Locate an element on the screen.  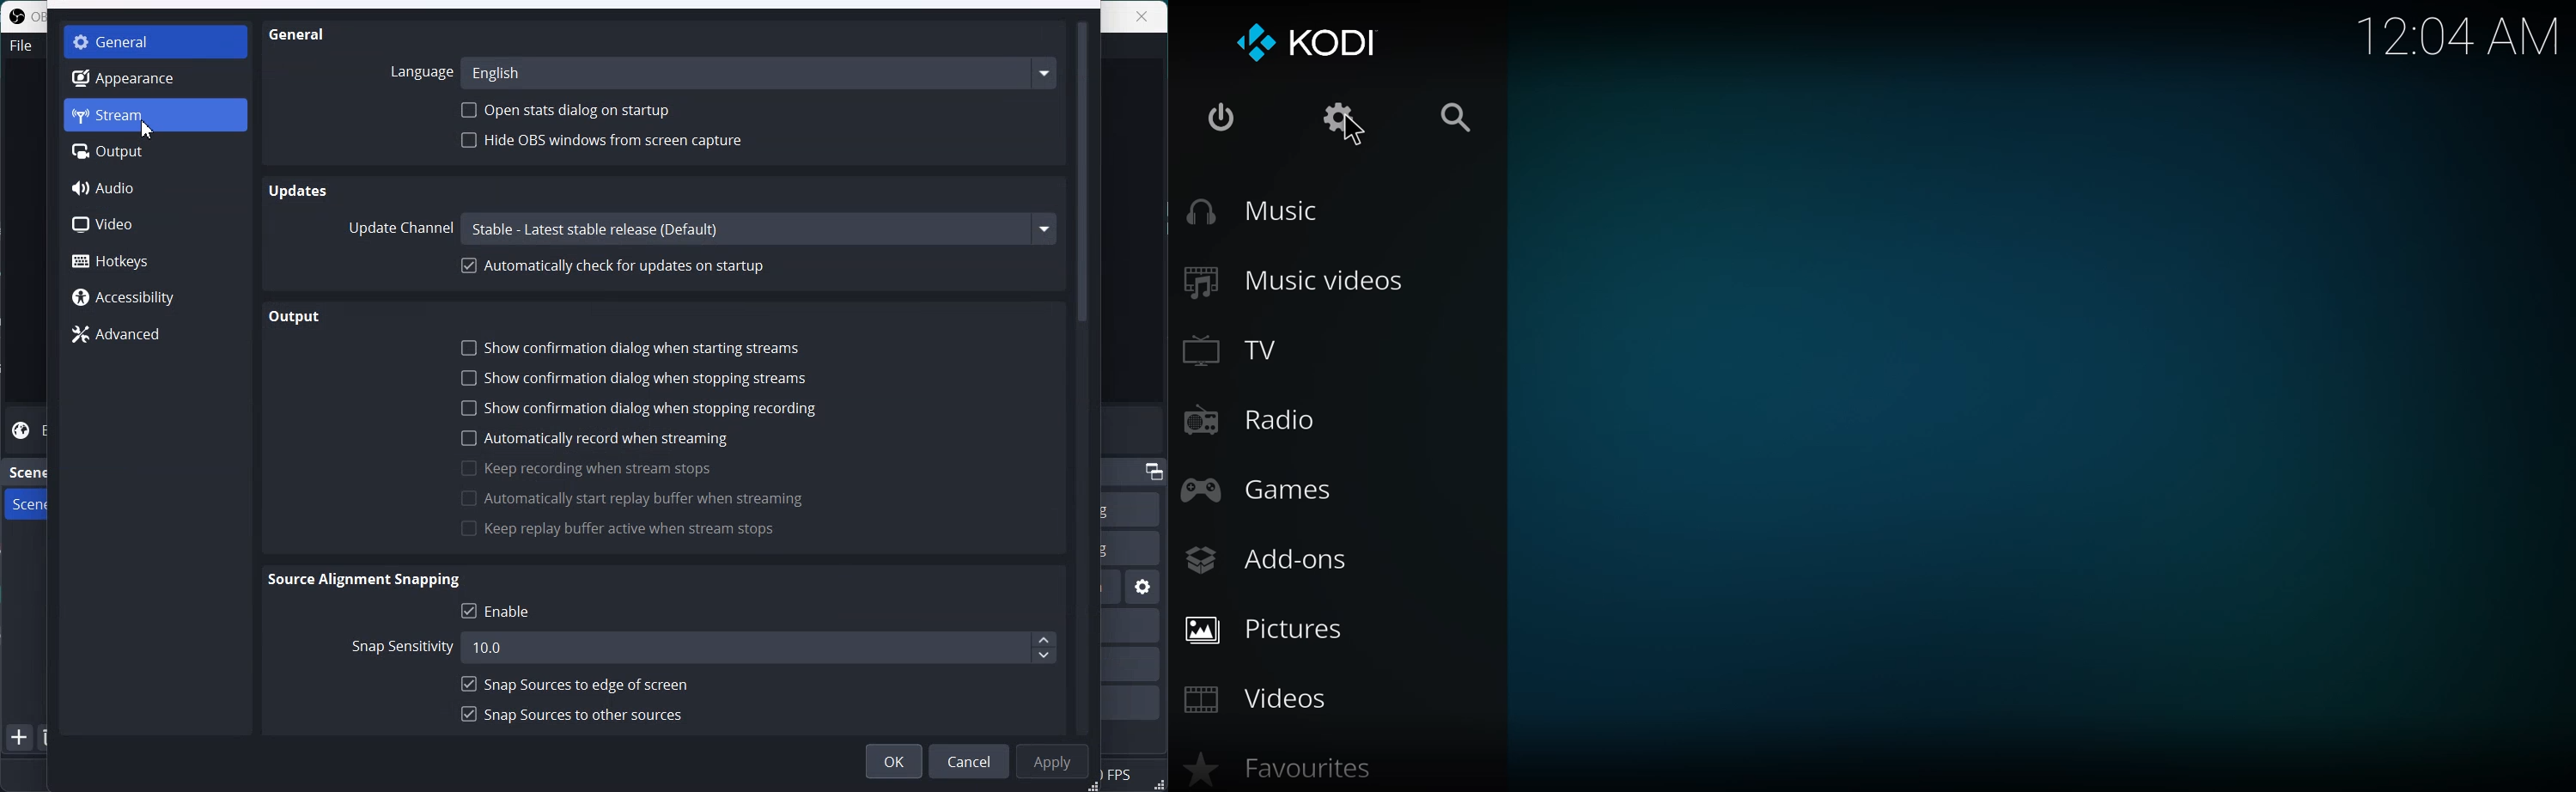
Output is located at coordinates (155, 152).